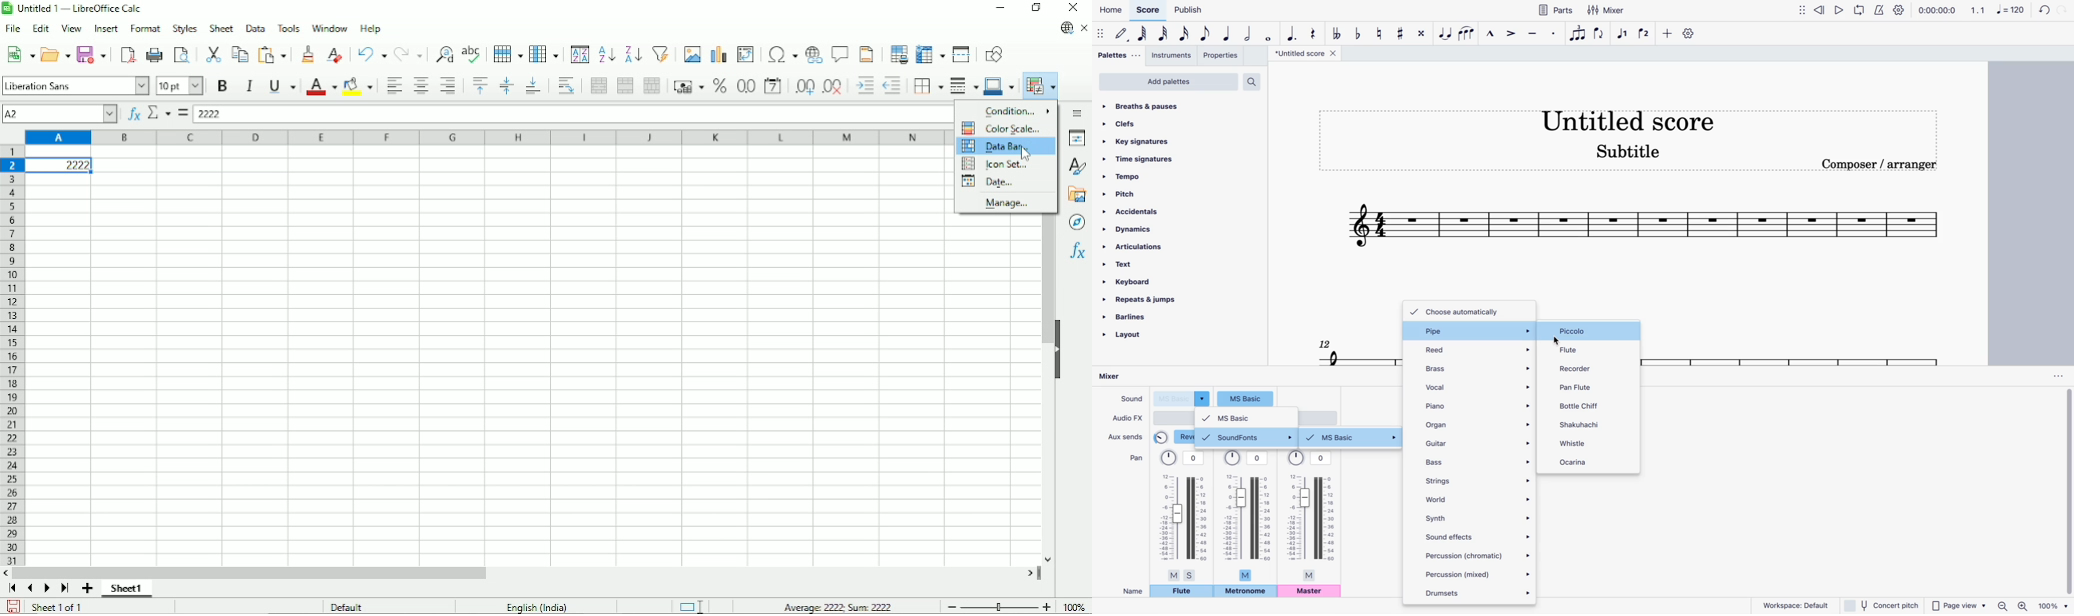 Image resolution: width=2100 pixels, height=616 pixels. What do you see at coordinates (1643, 229) in the screenshot?
I see `scale` at bounding box center [1643, 229].